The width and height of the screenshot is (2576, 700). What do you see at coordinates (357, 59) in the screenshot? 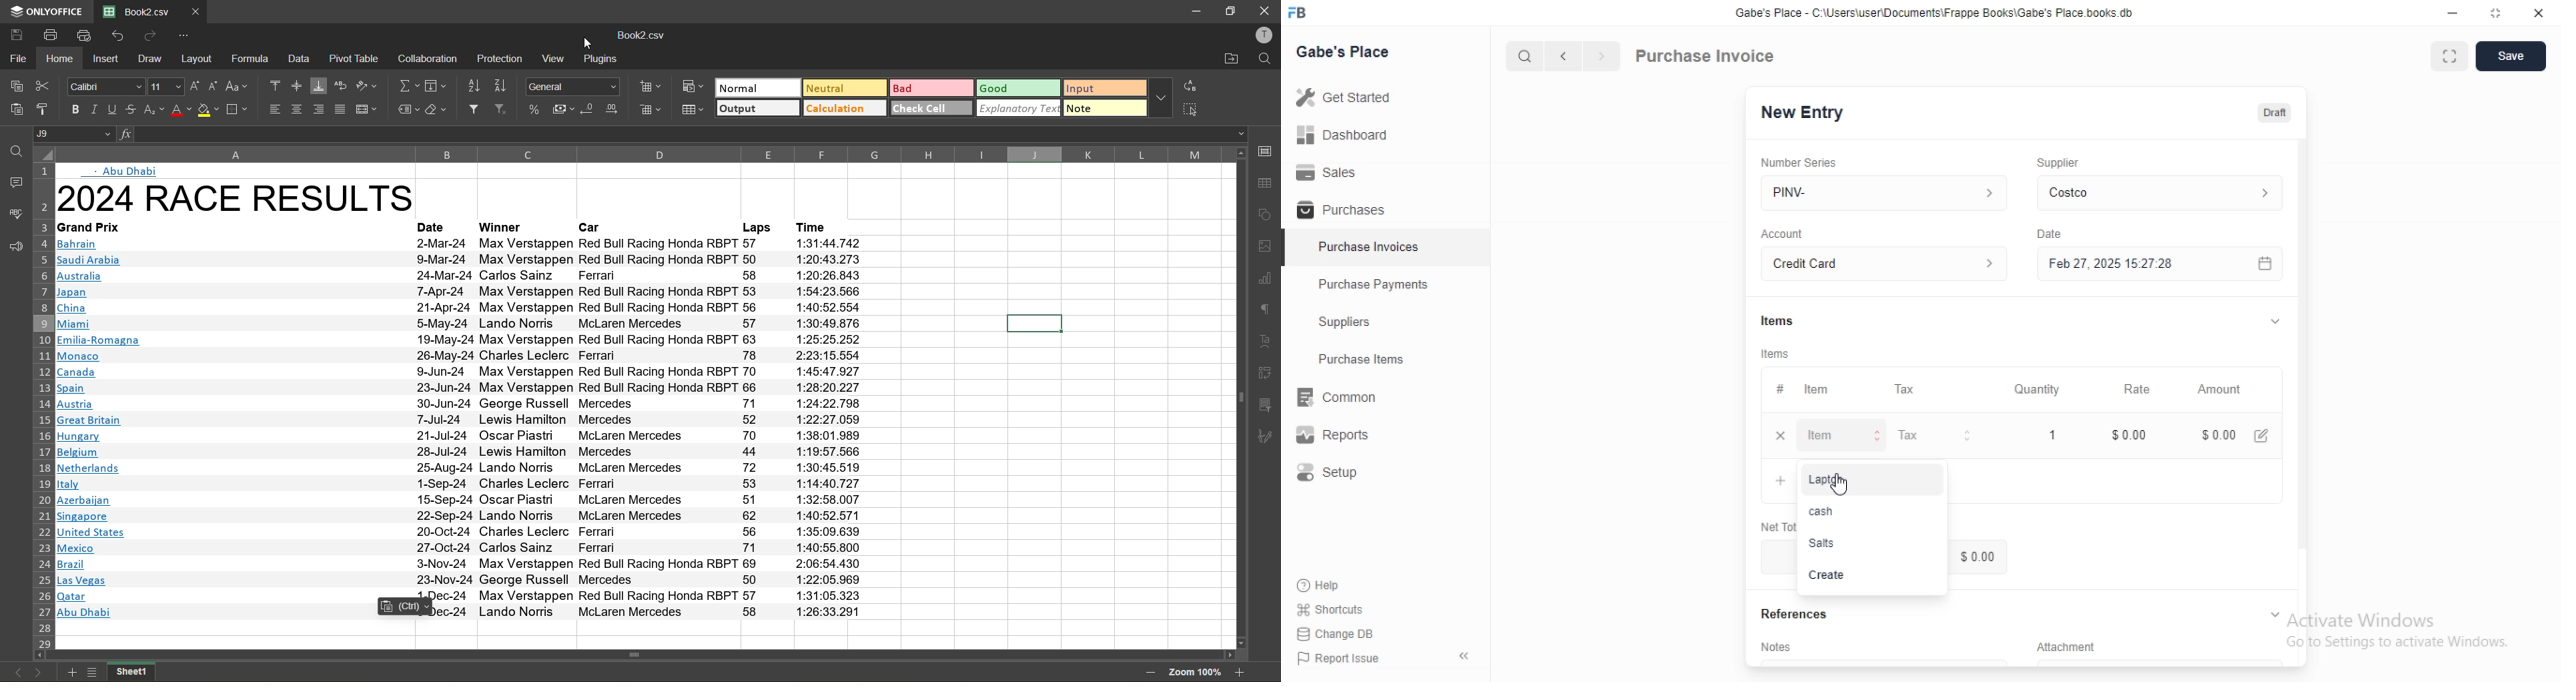
I see `pivot table` at bounding box center [357, 59].